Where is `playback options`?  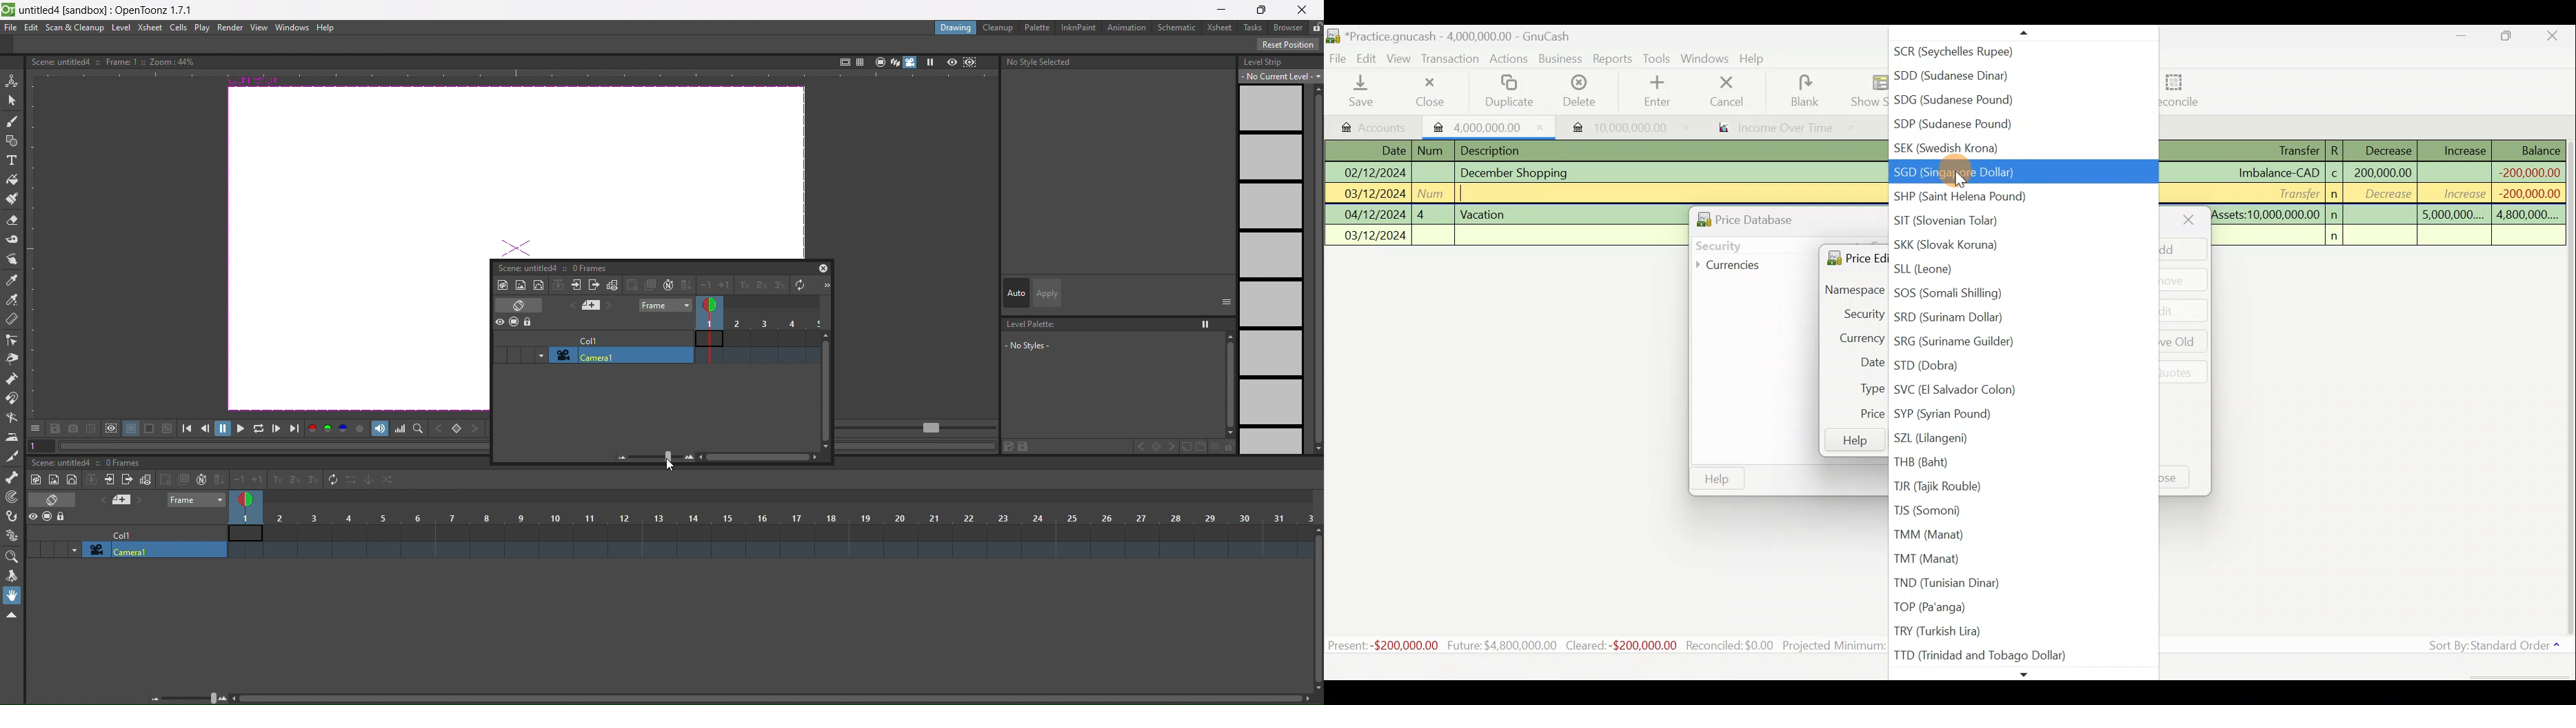 playback options is located at coordinates (241, 430).